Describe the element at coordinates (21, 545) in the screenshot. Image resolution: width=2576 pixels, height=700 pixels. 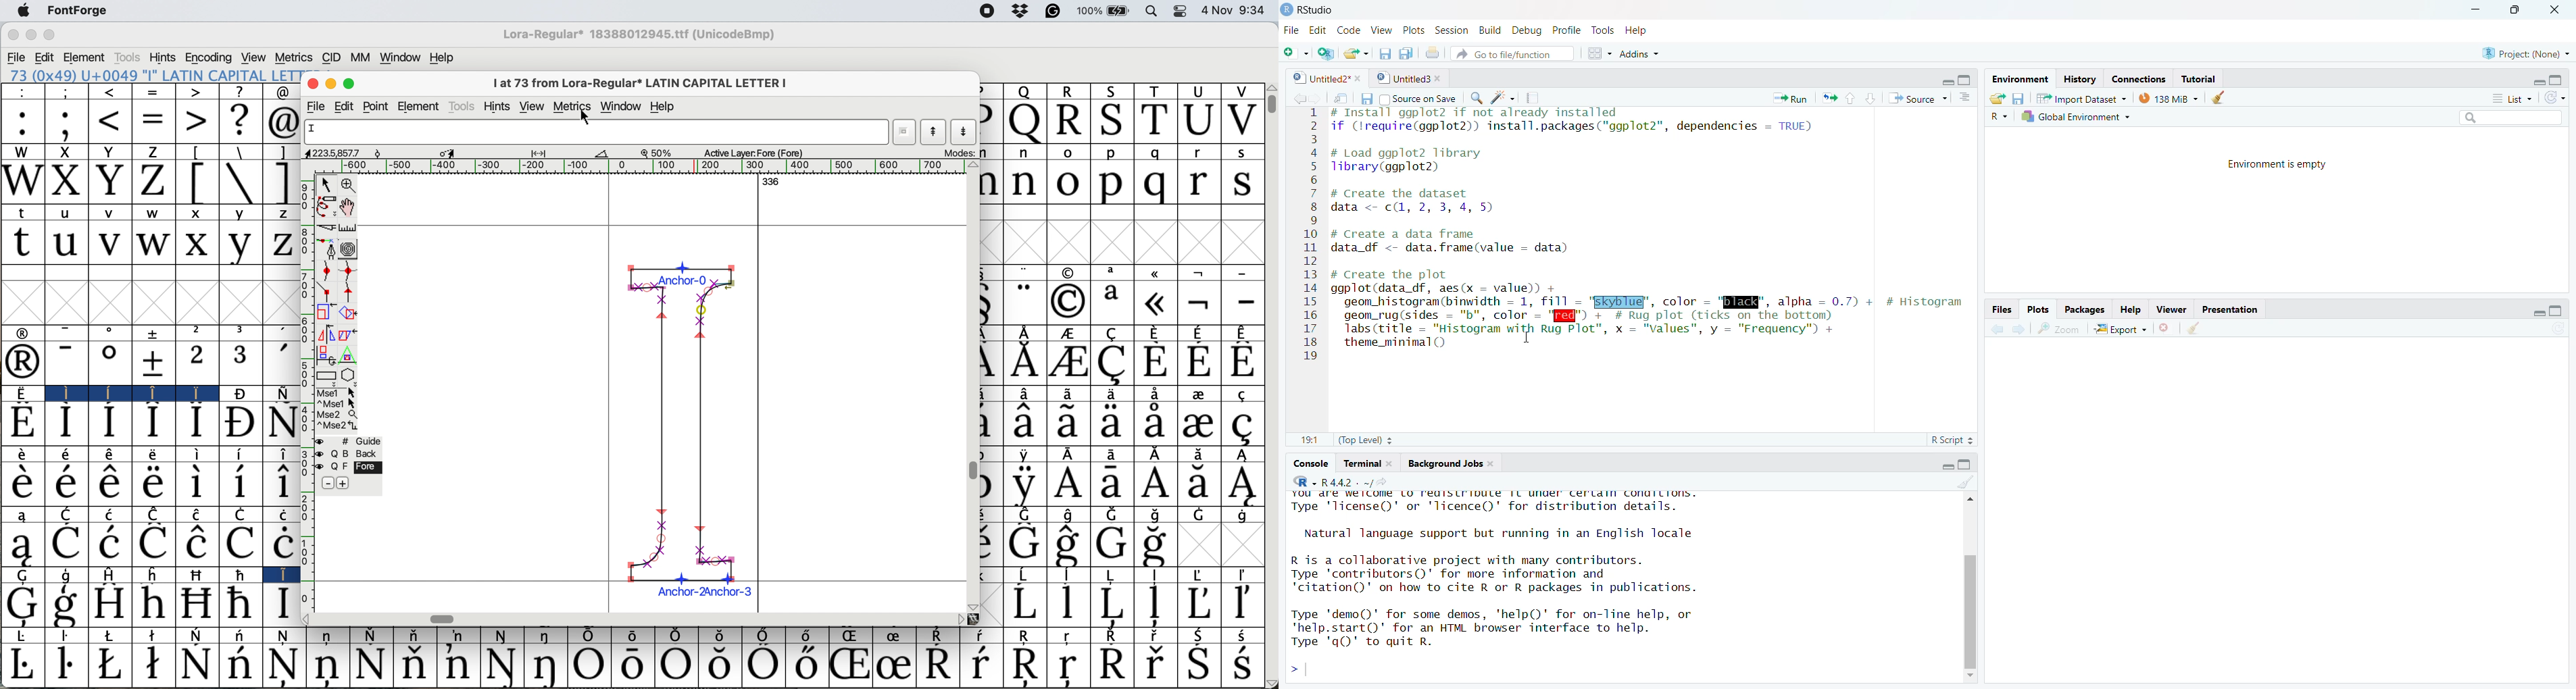
I see `Symbol` at that location.